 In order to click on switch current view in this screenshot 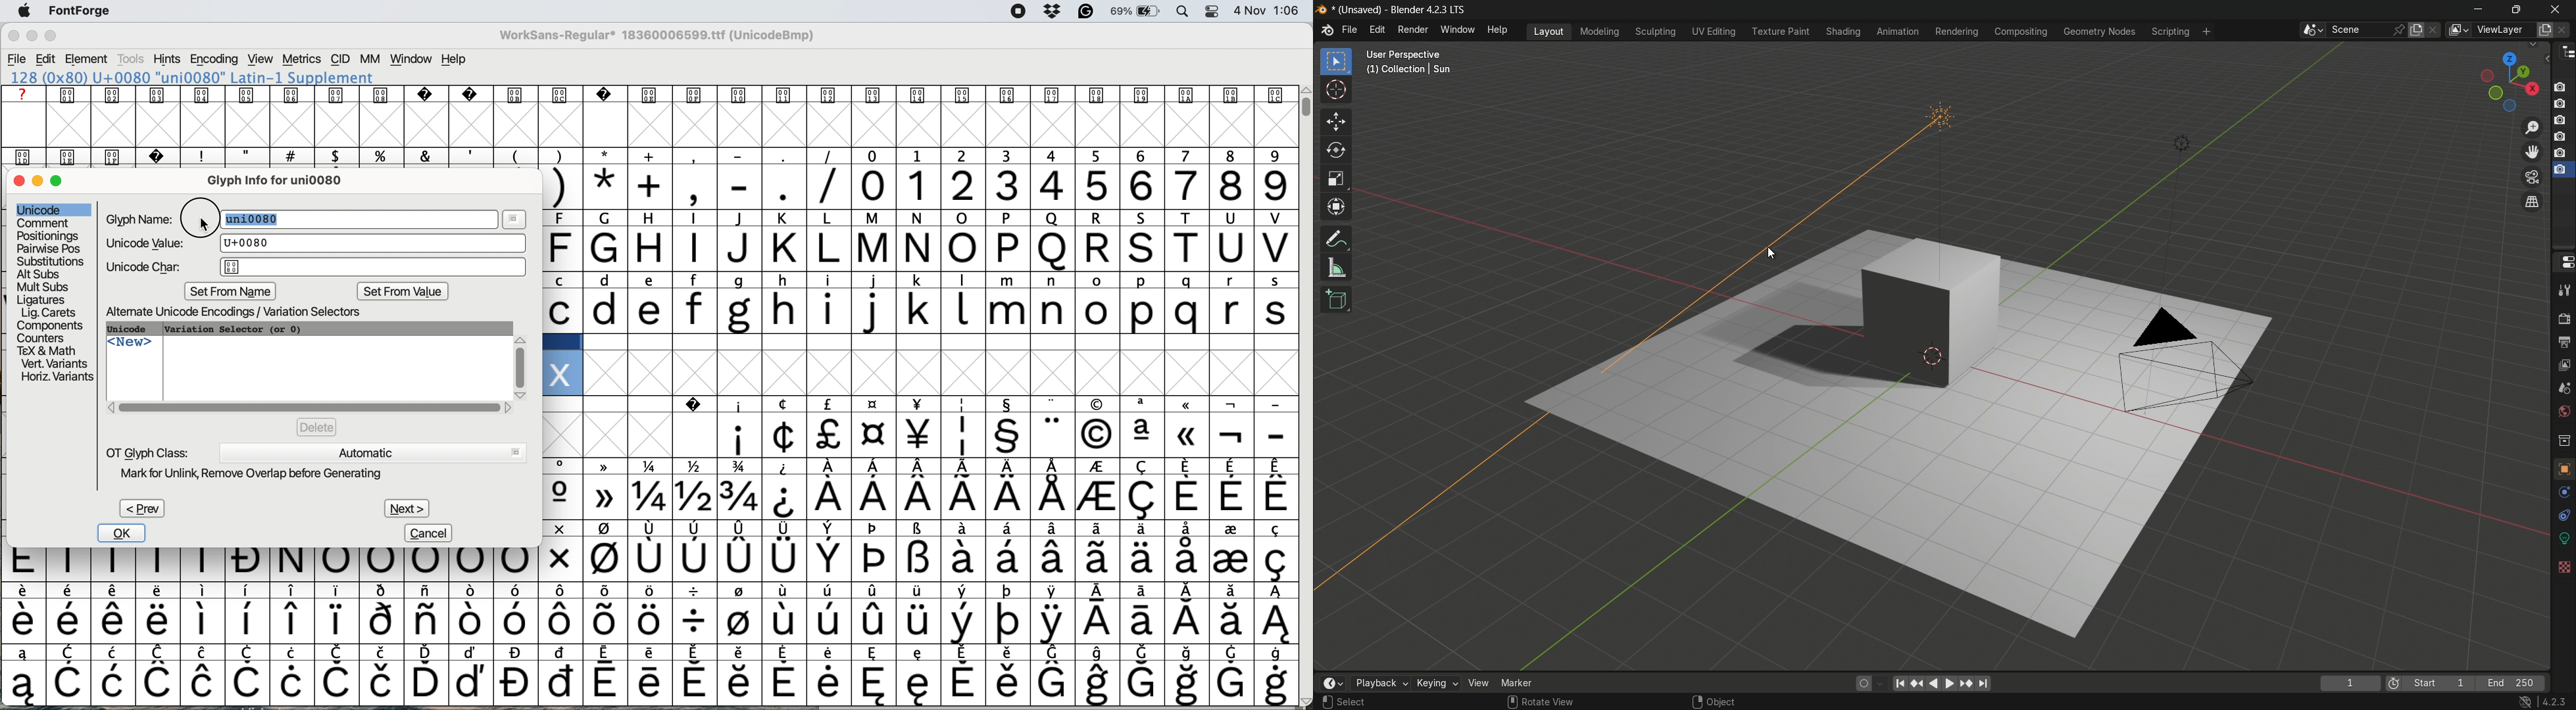, I will do `click(2533, 202)`.